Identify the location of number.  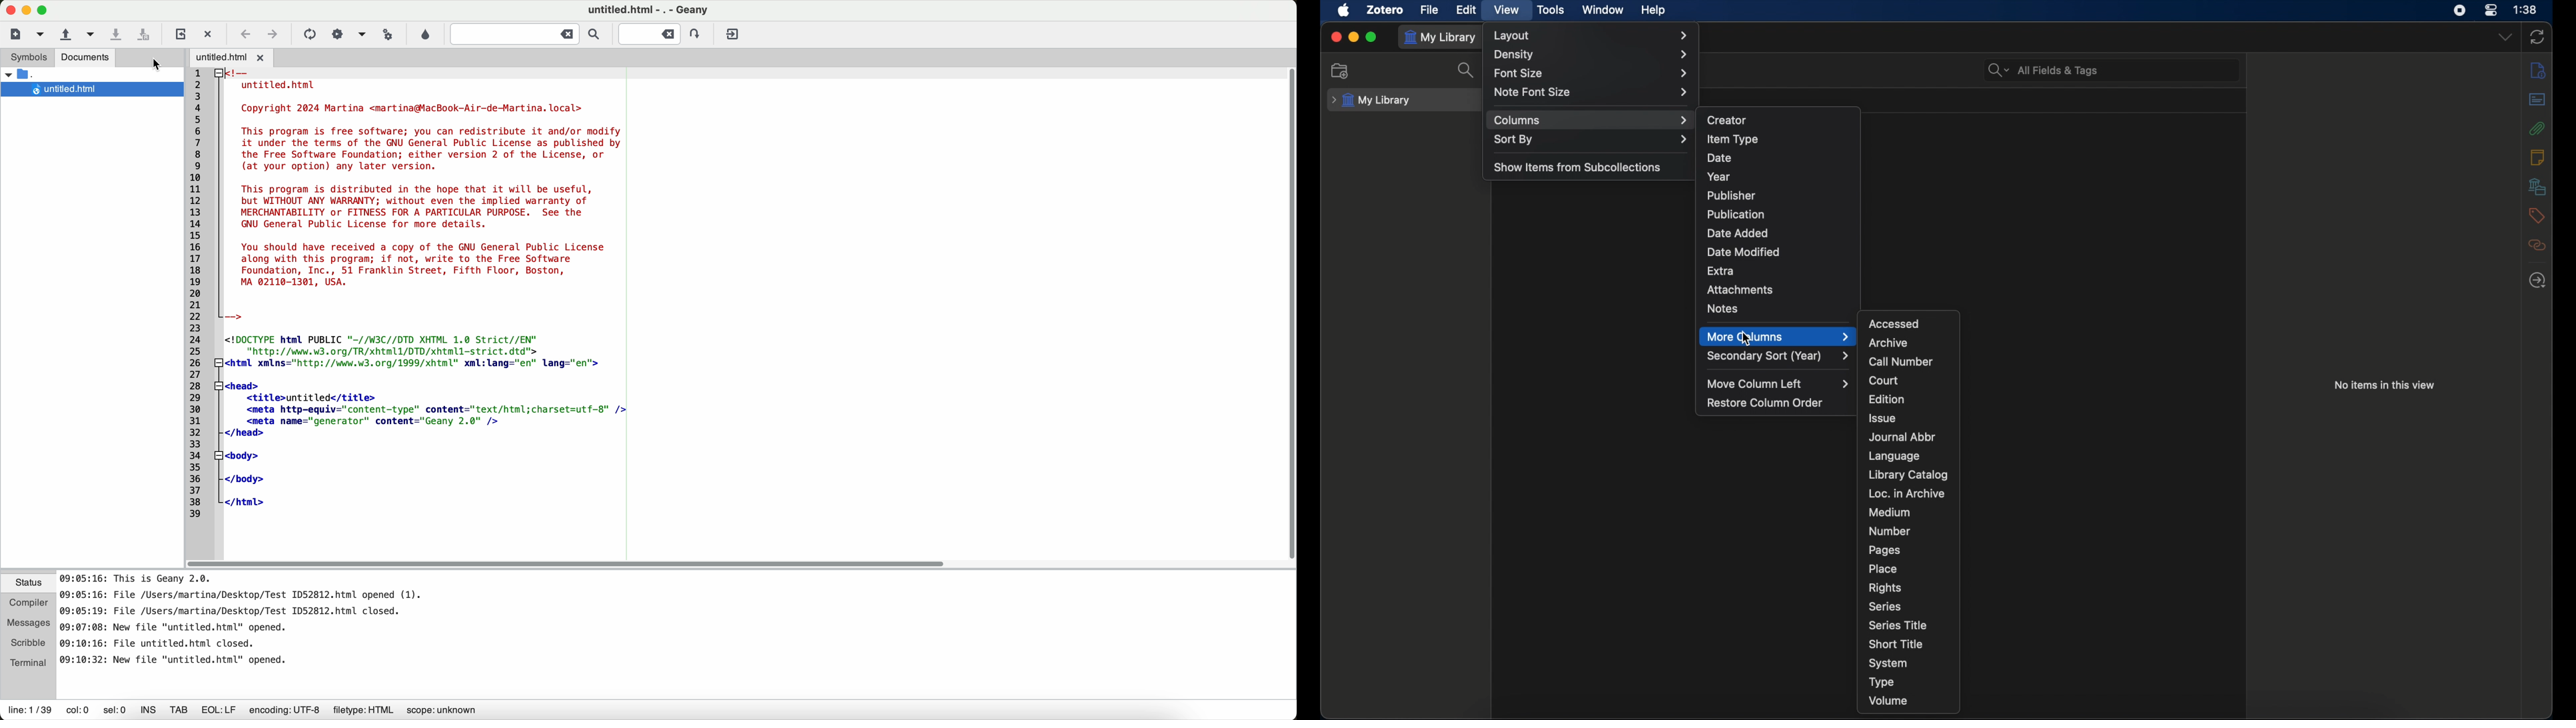
(1890, 531).